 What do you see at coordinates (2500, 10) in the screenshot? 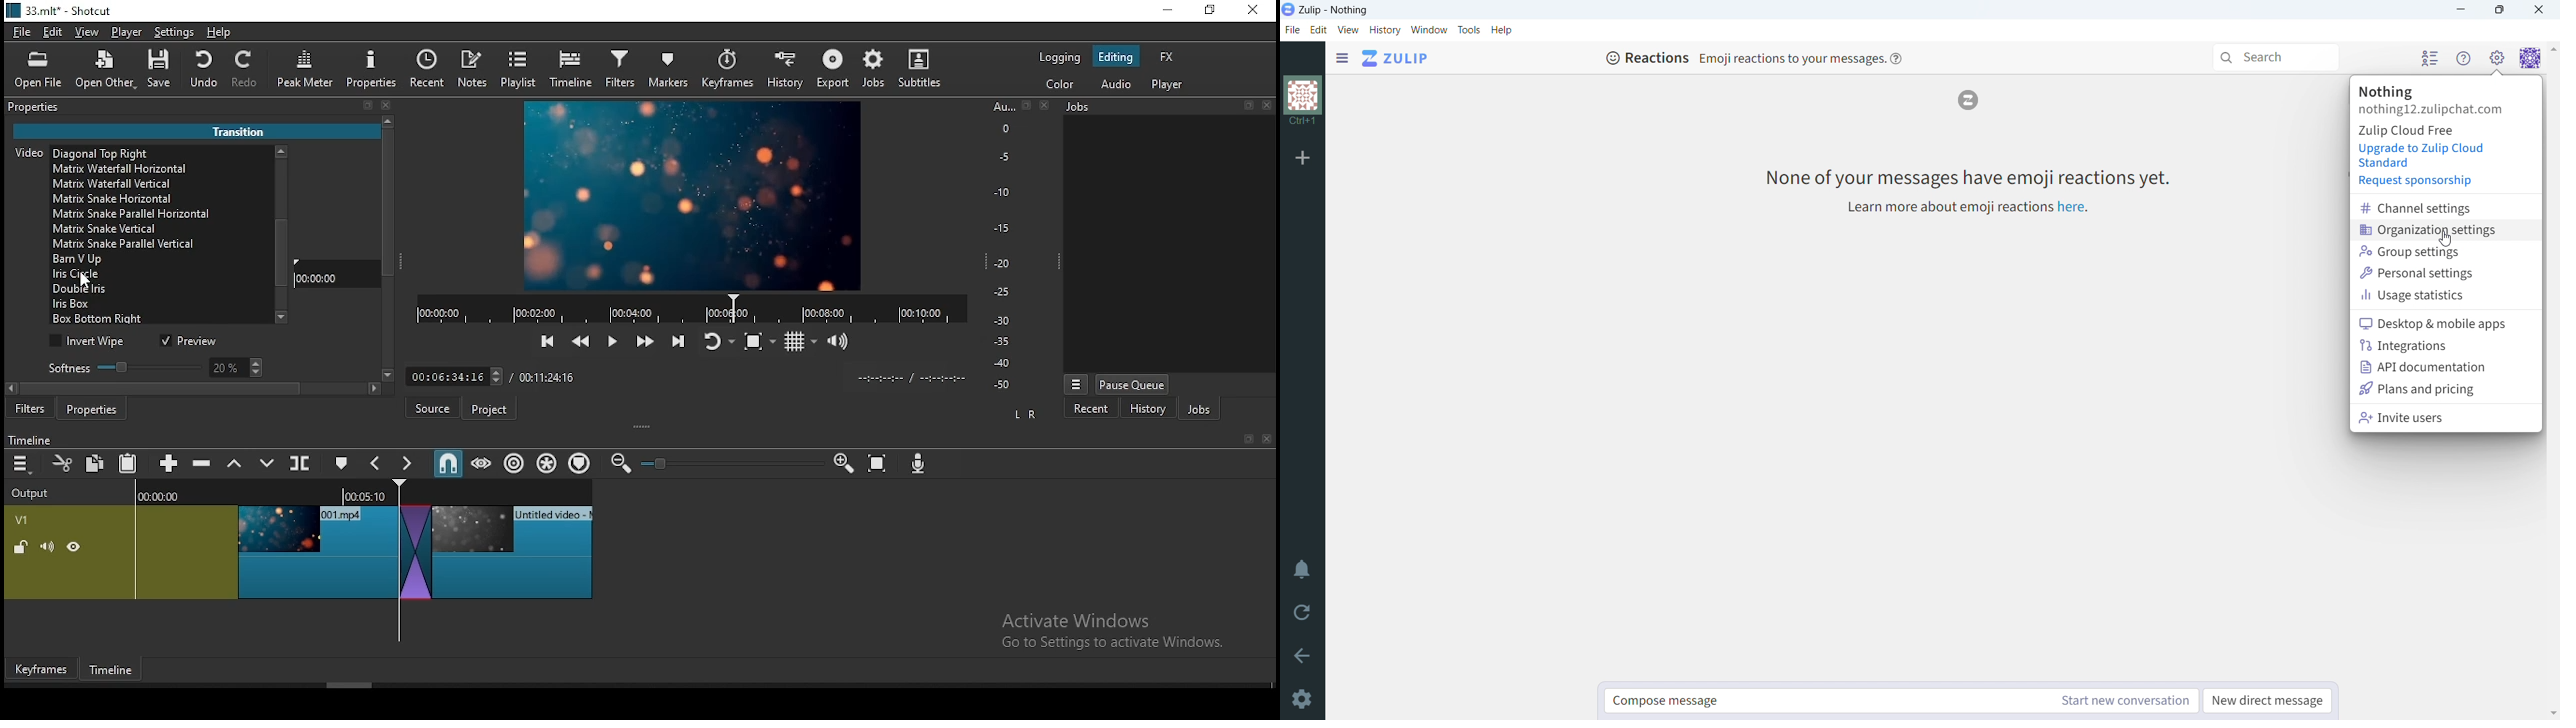
I see `maximize` at bounding box center [2500, 10].